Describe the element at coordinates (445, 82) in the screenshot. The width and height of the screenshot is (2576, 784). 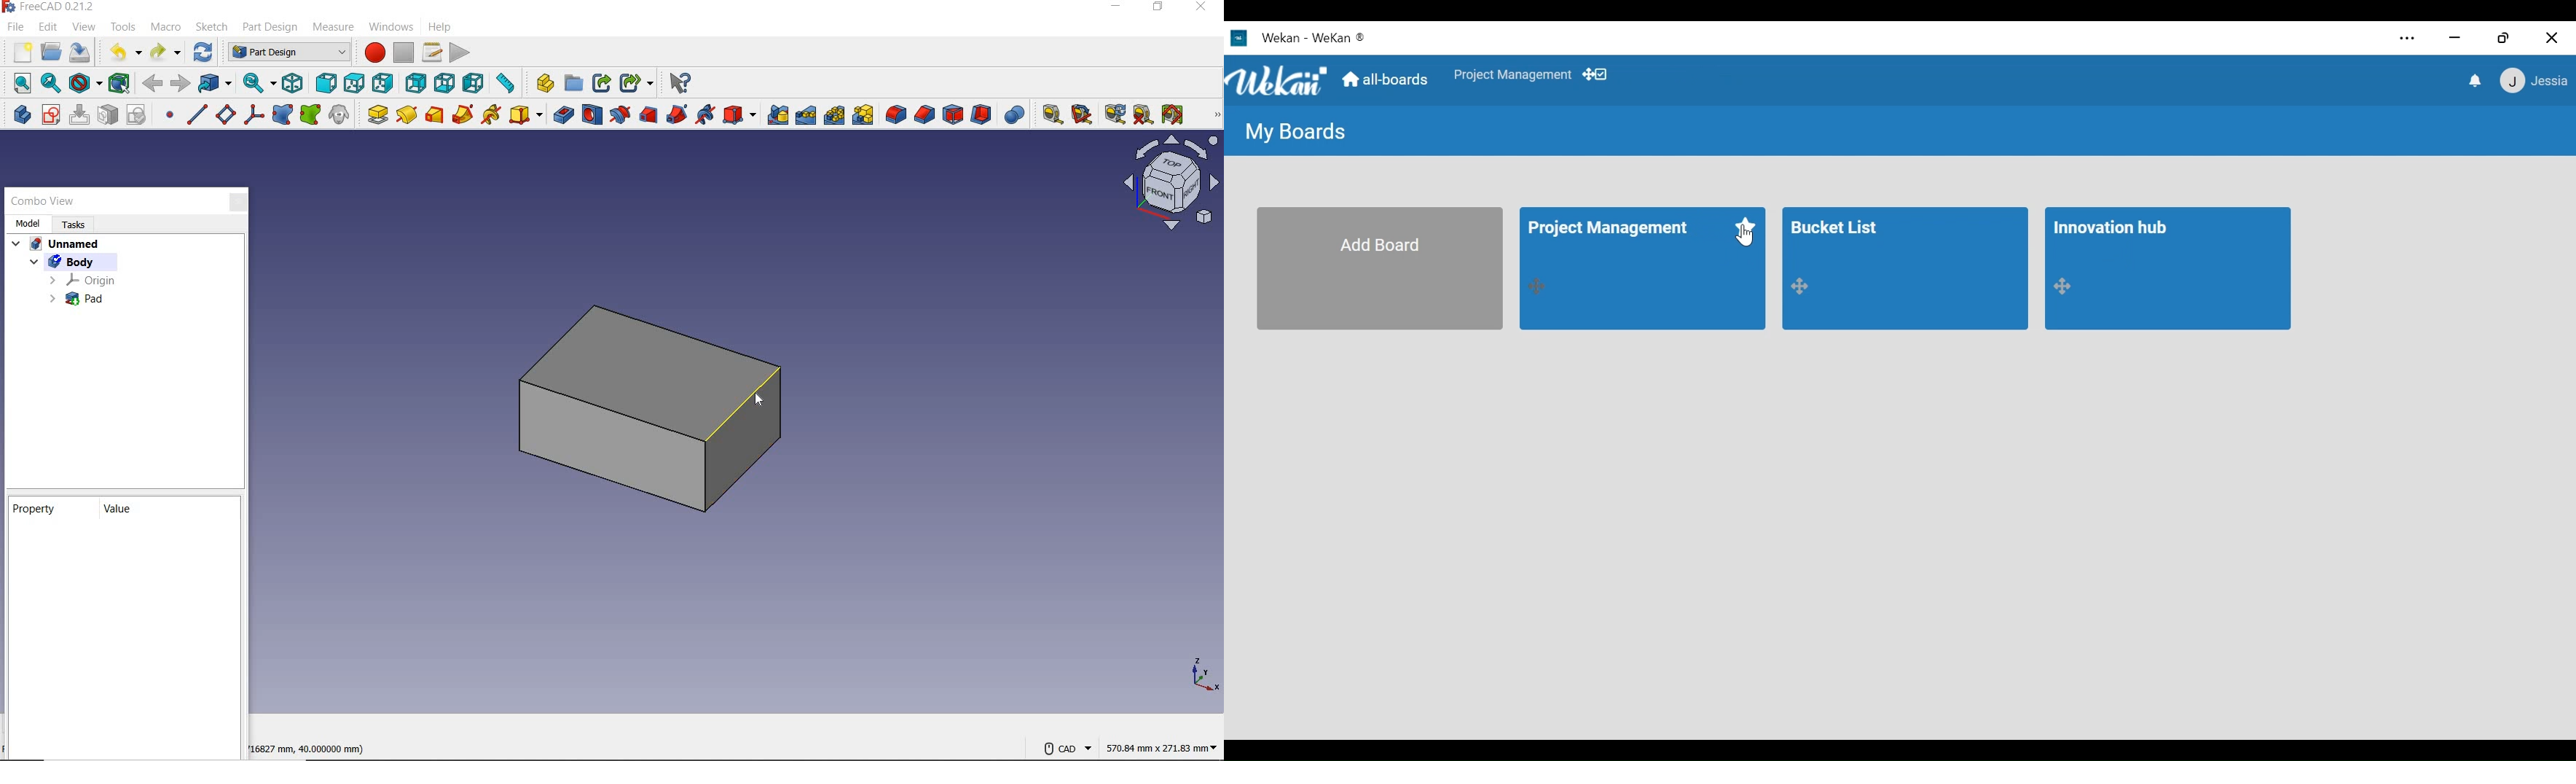
I see `bottom` at that location.